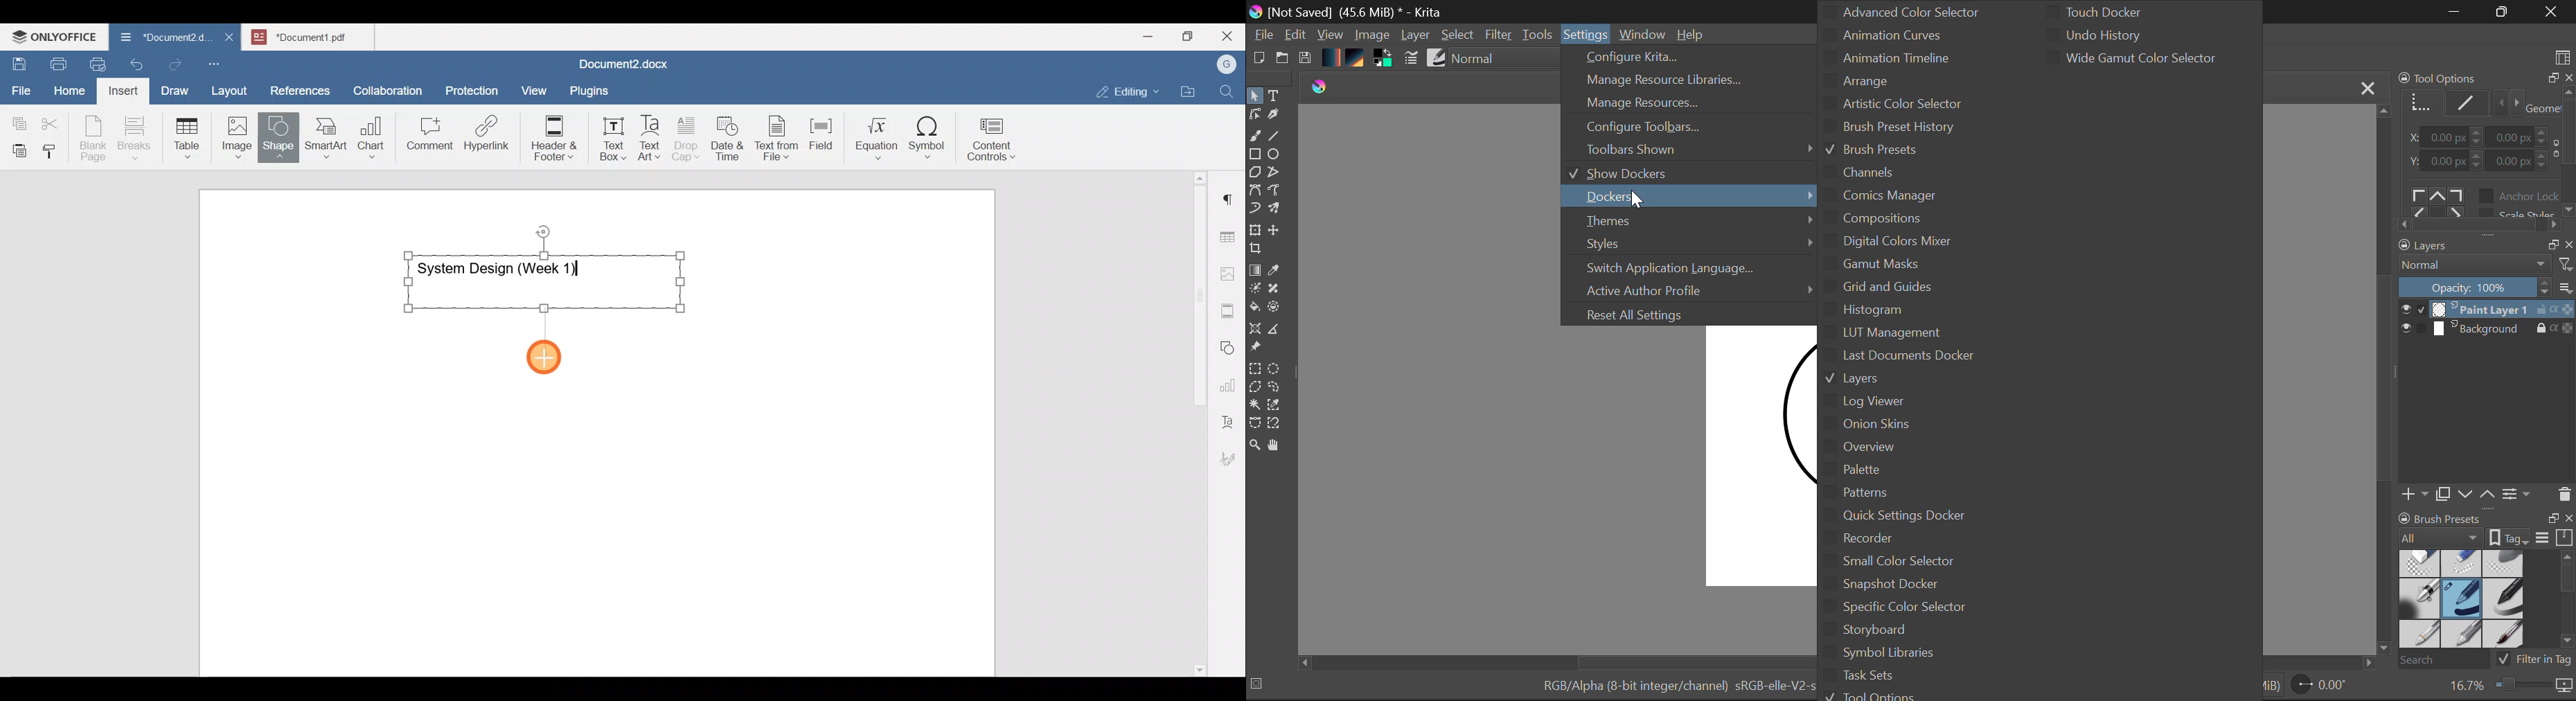  What do you see at coordinates (1912, 585) in the screenshot?
I see `Snapshot Docker` at bounding box center [1912, 585].